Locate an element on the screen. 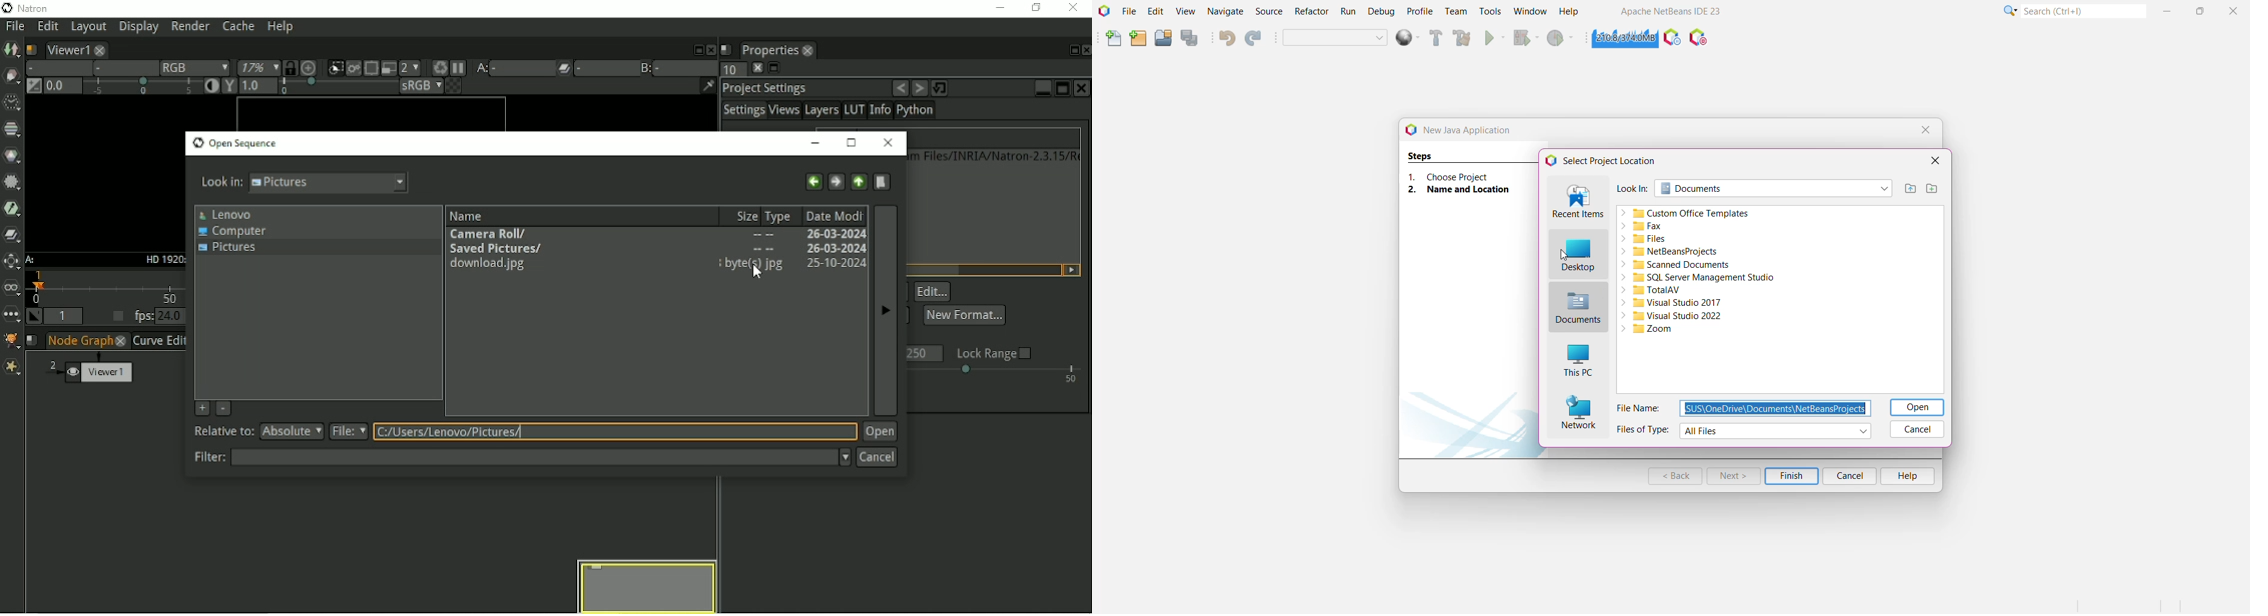 The height and width of the screenshot is (616, 2268). Choose Project is located at coordinates (1464, 176).